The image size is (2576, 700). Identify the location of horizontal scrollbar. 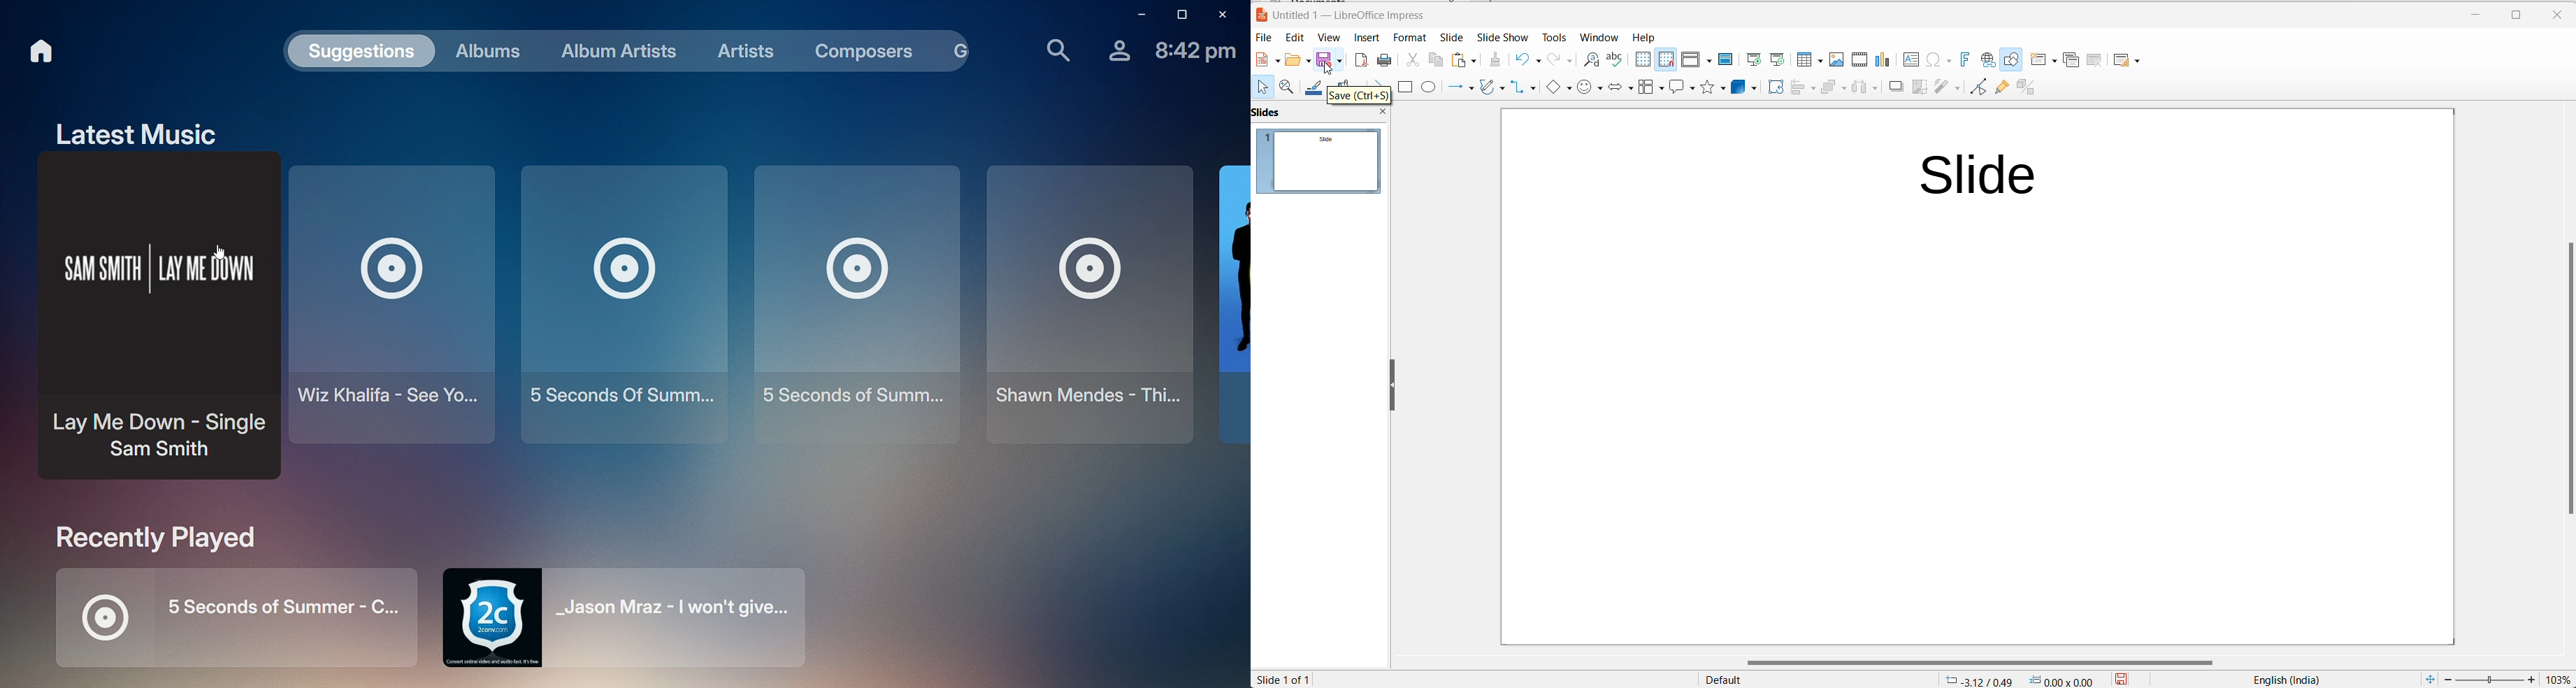
(1981, 661).